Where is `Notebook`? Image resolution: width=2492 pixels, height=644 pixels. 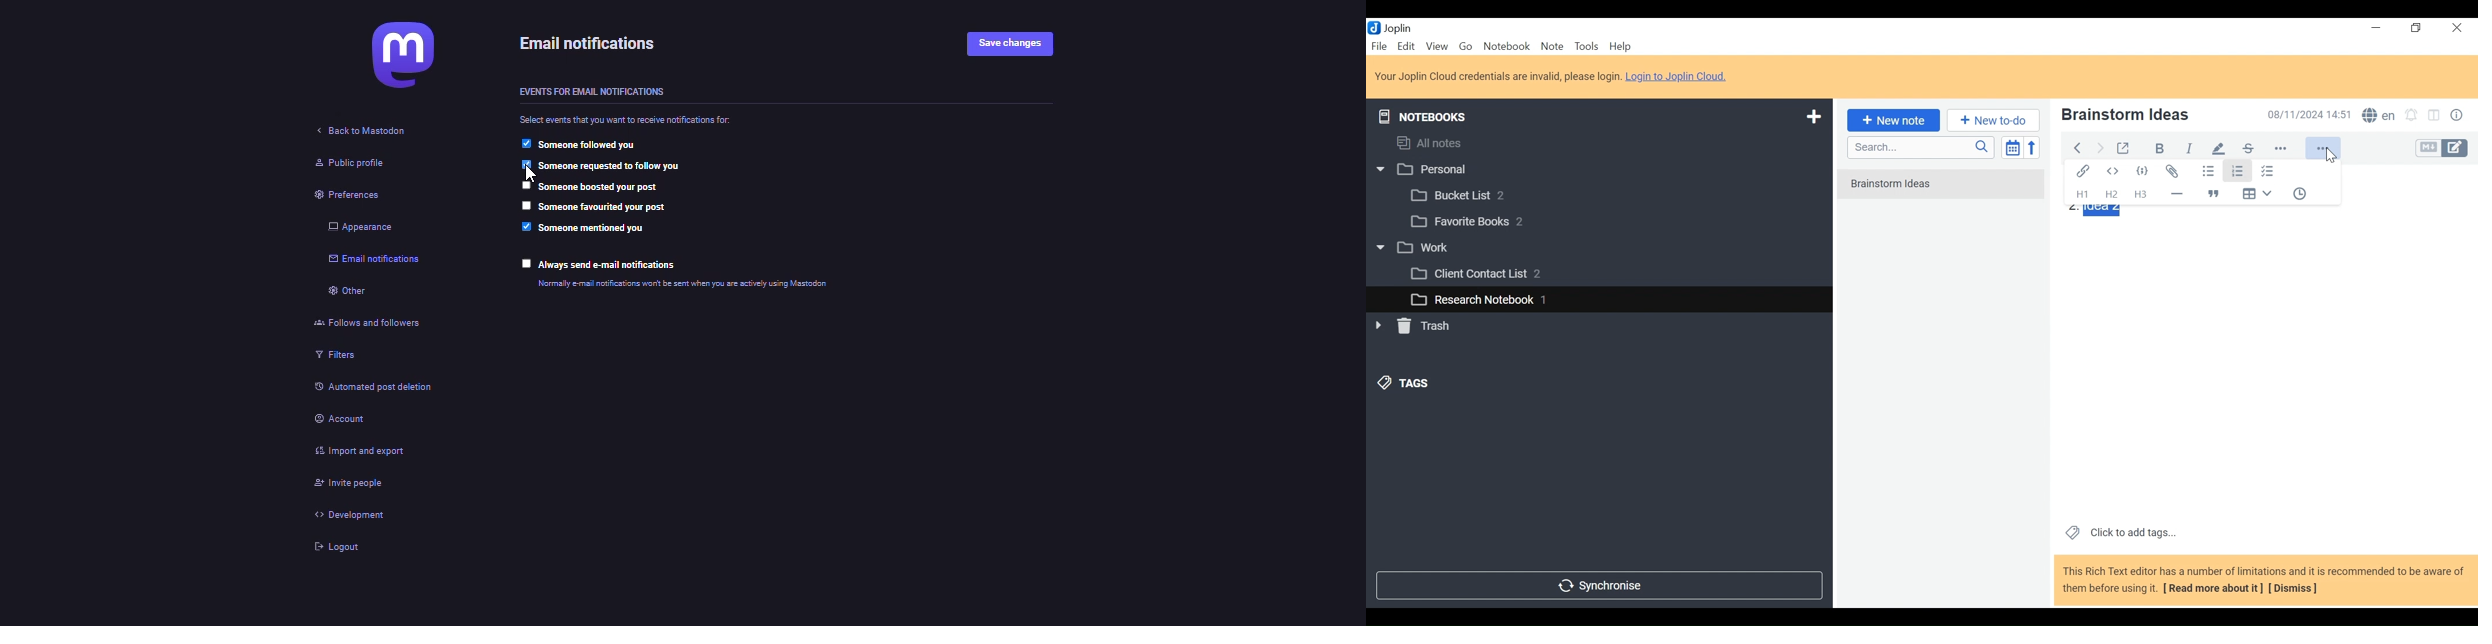
Notebook is located at coordinates (1508, 46).